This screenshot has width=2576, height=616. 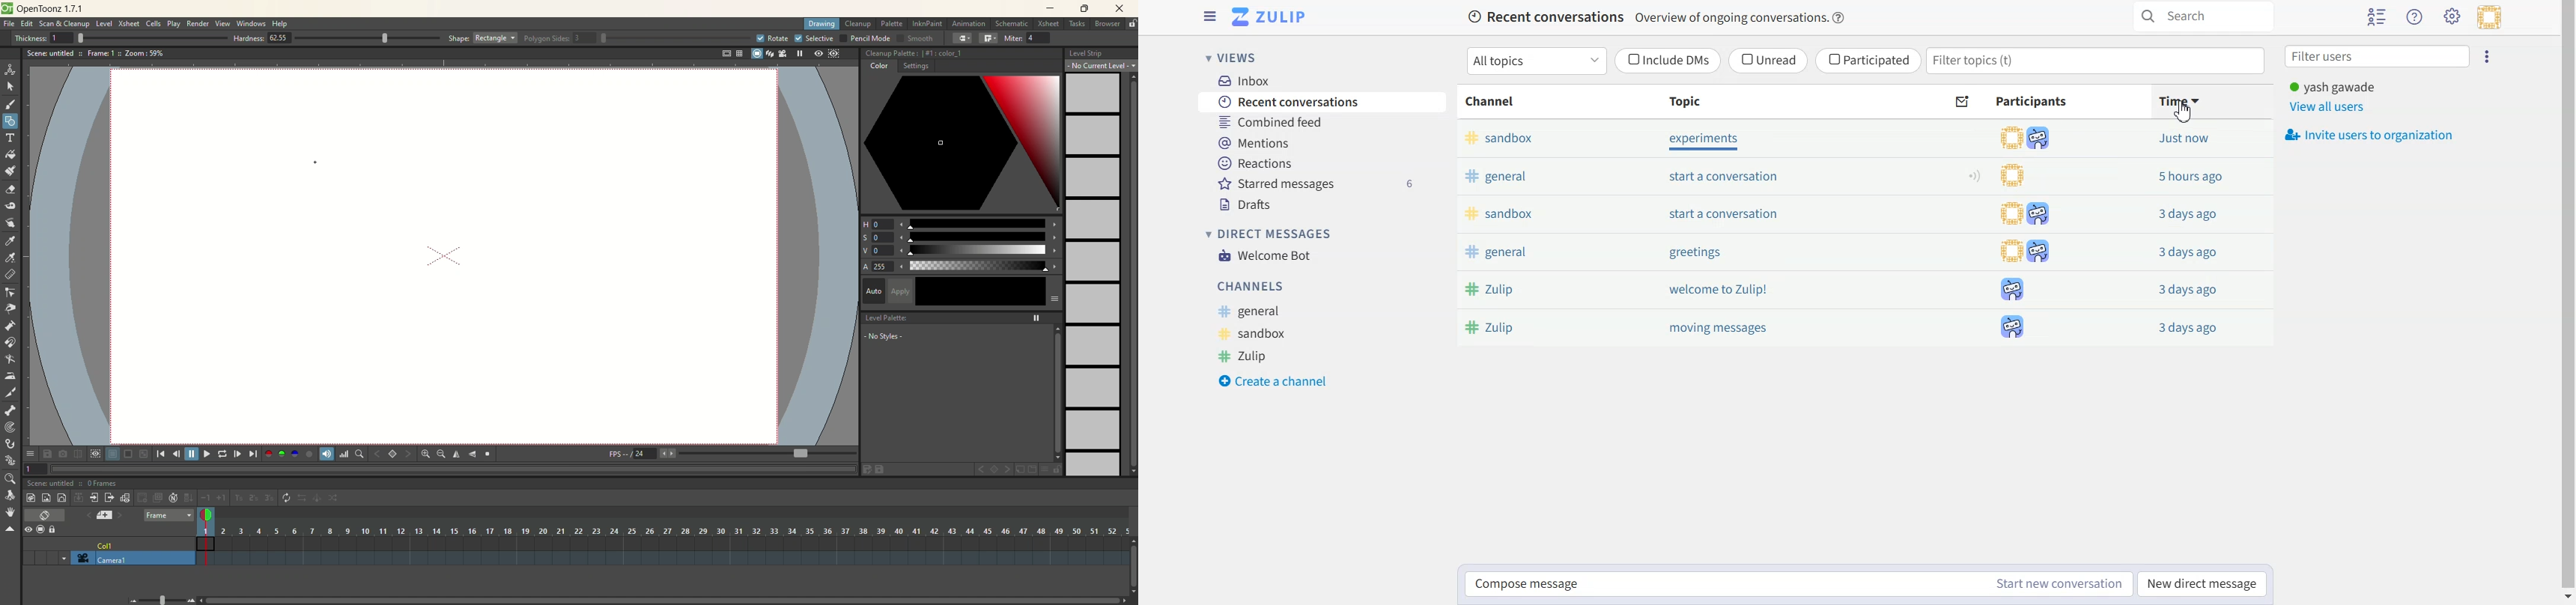 What do you see at coordinates (1248, 311) in the screenshot?
I see `General` at bounding box center [1248, 311].